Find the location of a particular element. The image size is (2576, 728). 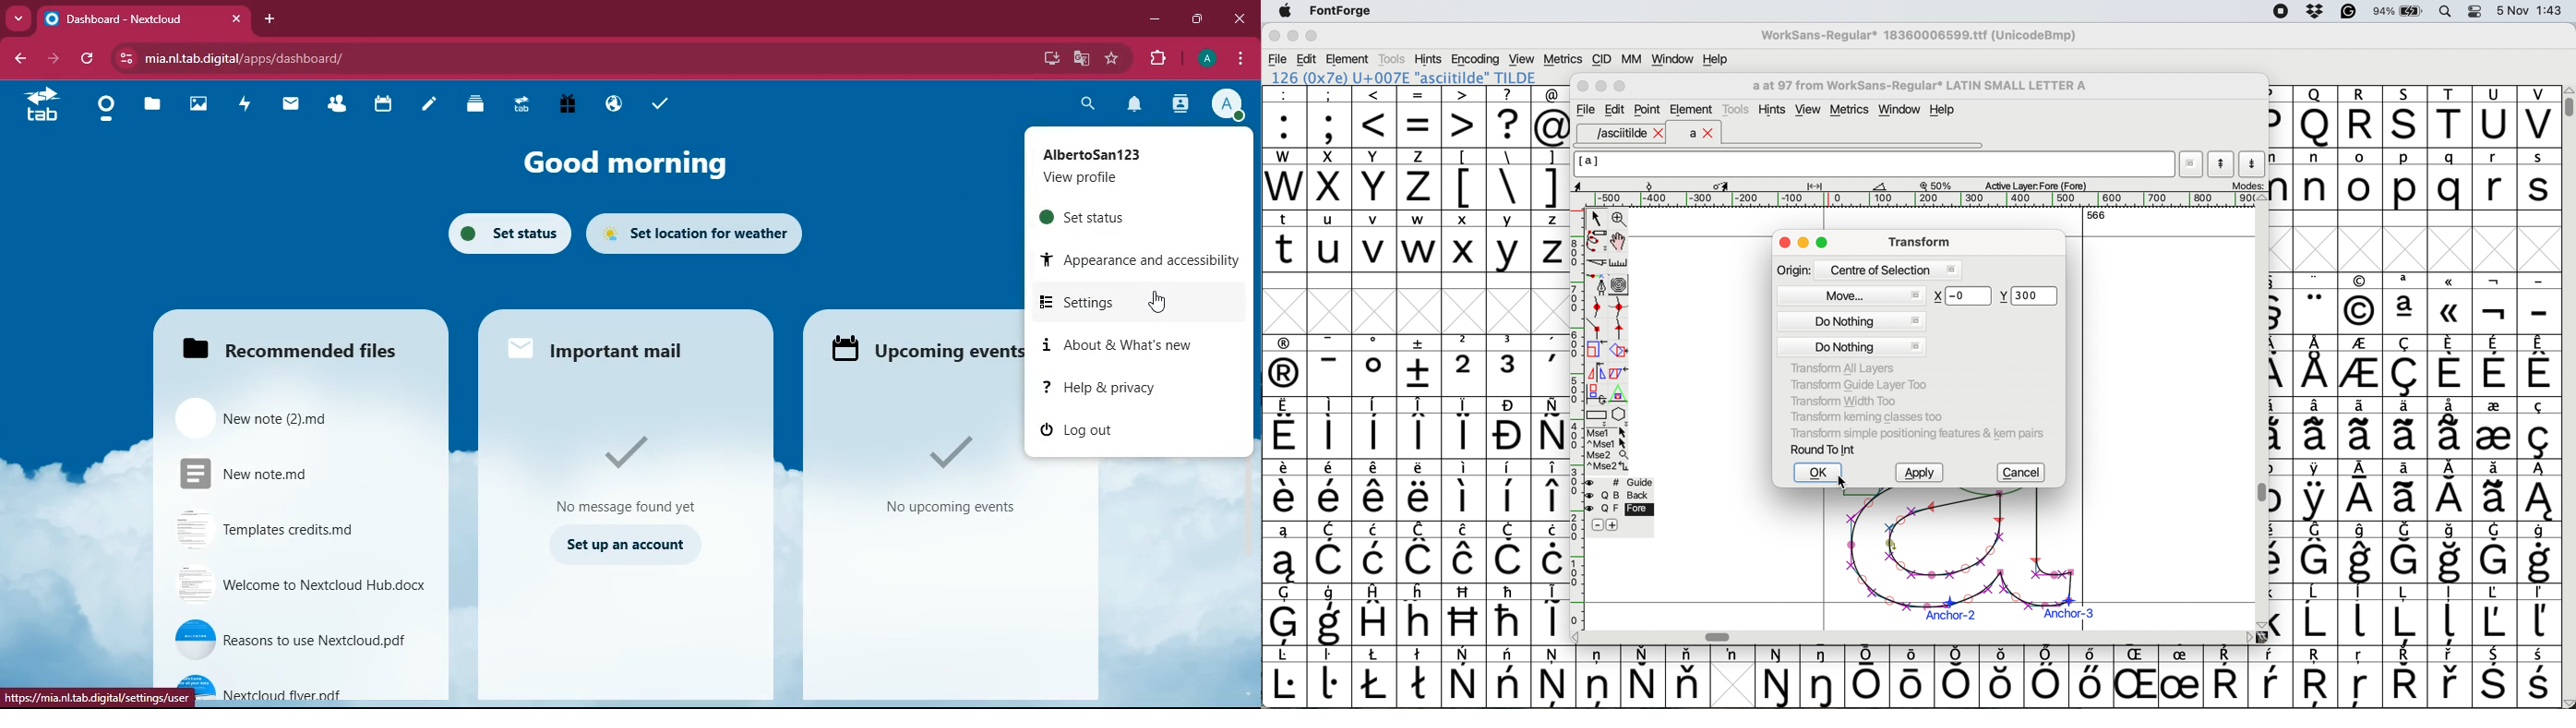

search is located at coordinates (1087, 102).